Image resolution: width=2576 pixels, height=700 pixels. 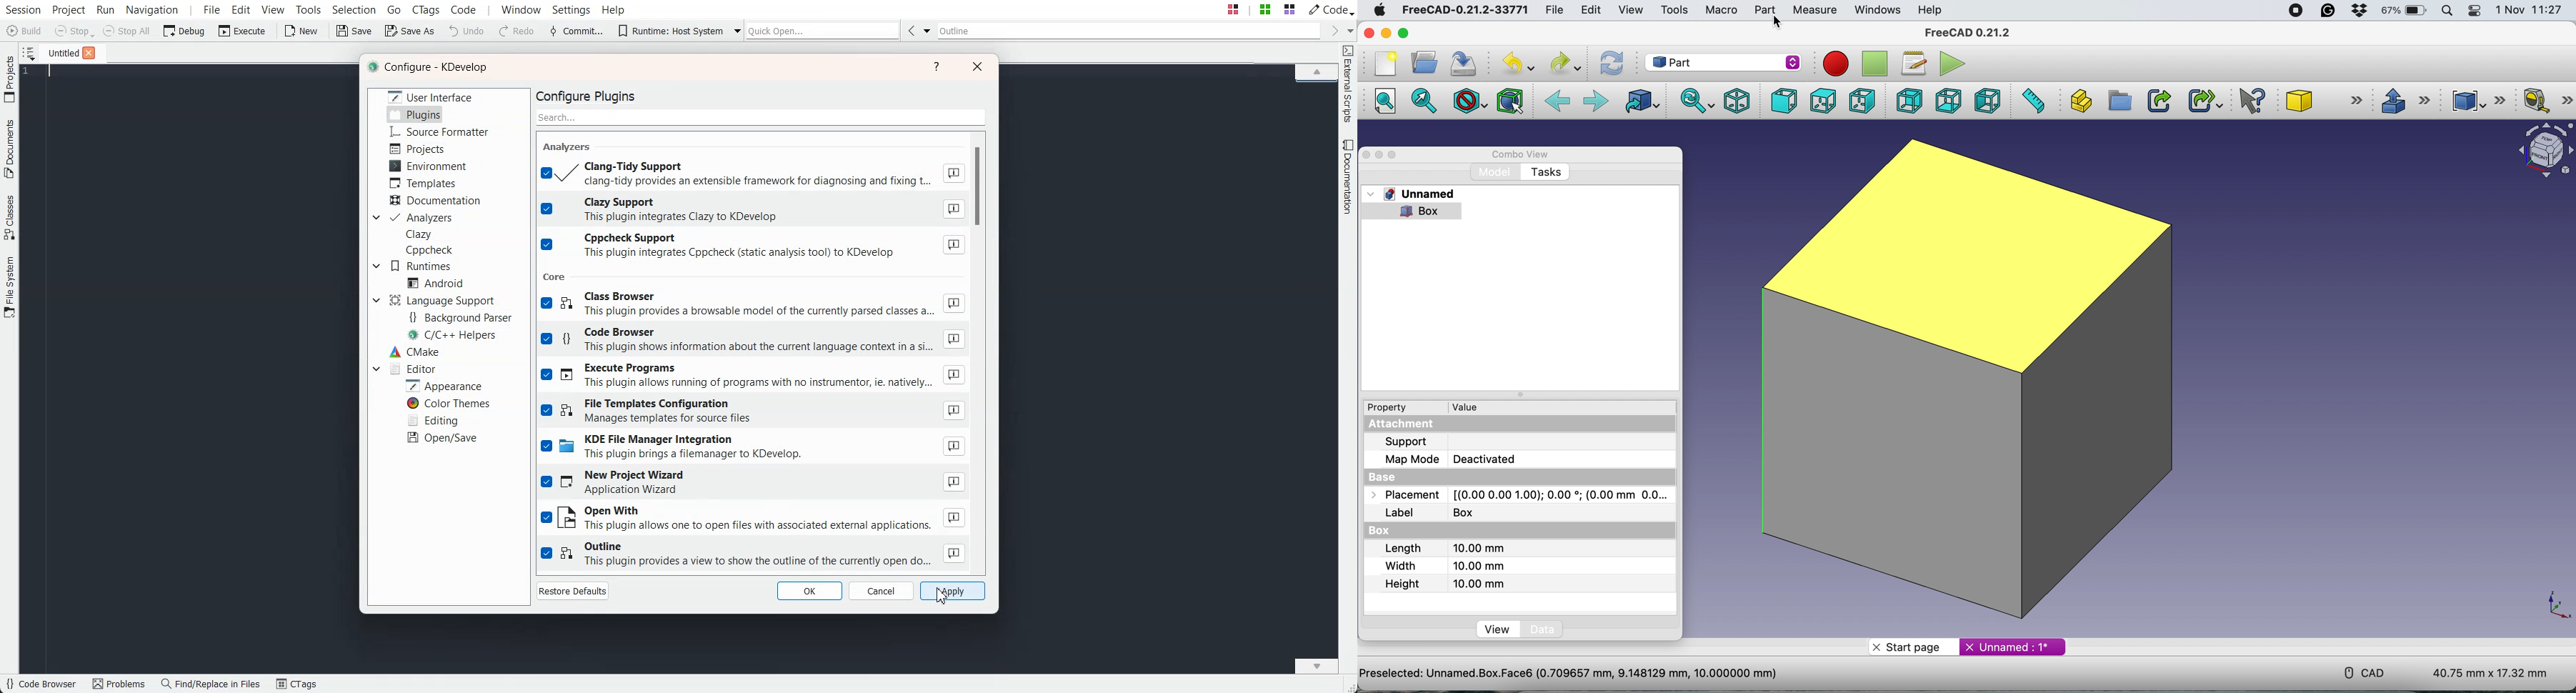 I want to click on base, so click(x=1397, y=475).